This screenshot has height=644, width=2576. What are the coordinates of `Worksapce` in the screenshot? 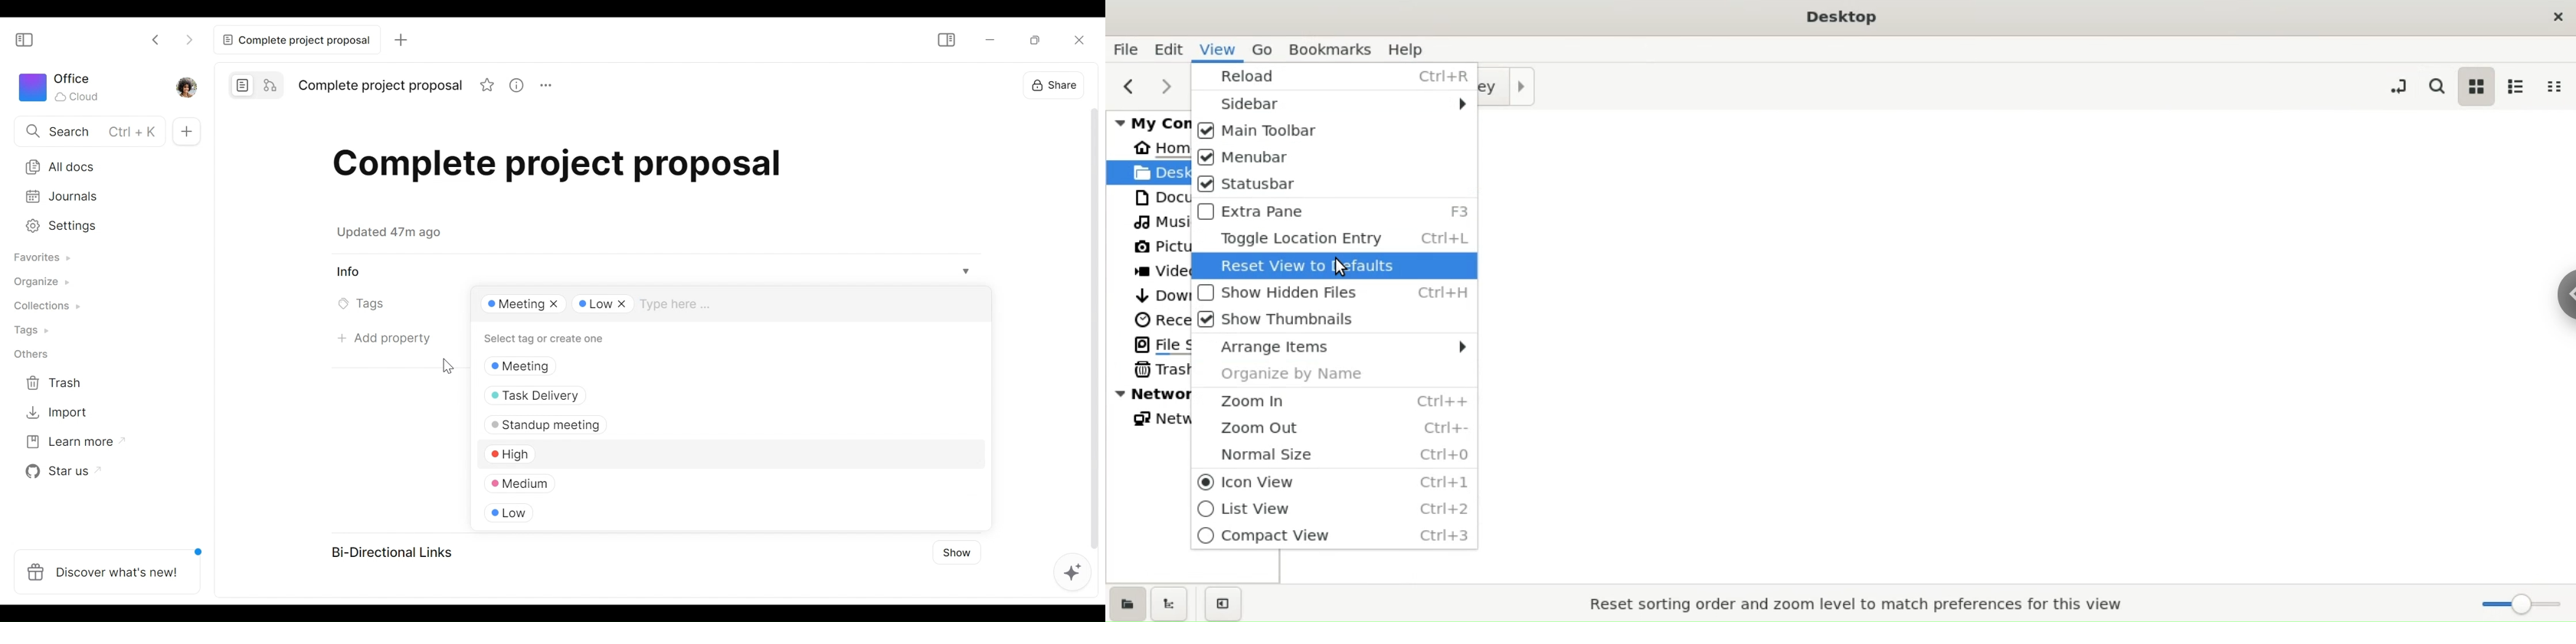 It's located at (65, 89).